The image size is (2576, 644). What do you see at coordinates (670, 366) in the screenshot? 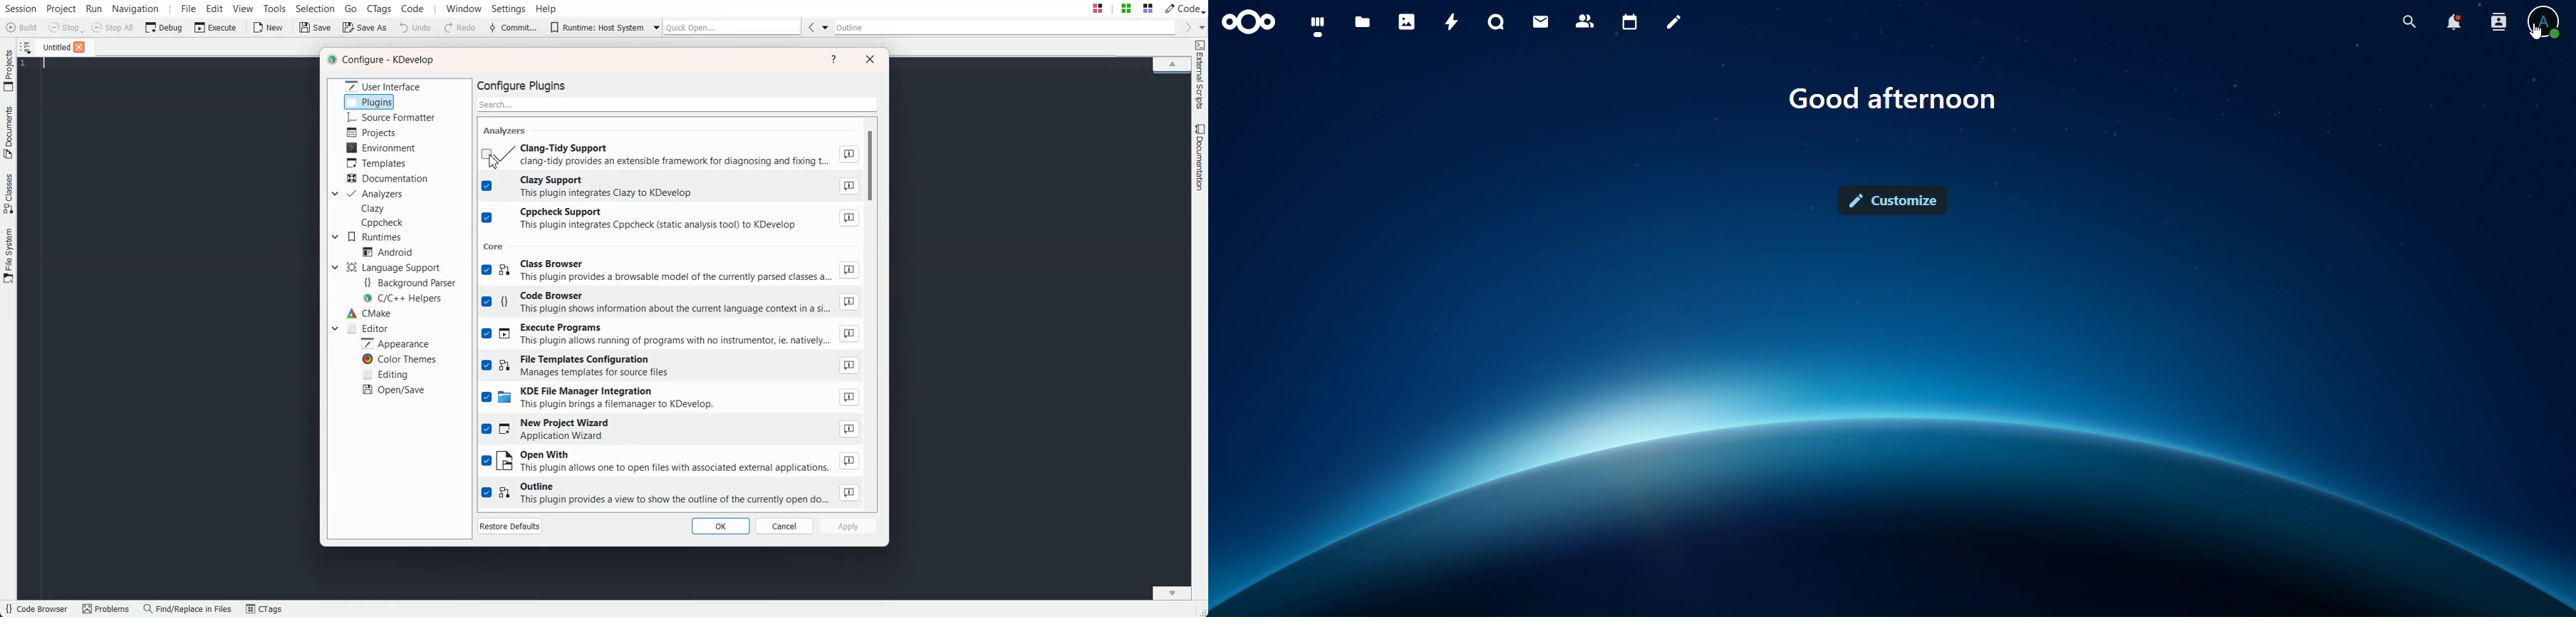
I see `Enable File Template Configuration` at bounding box center [670, 366].